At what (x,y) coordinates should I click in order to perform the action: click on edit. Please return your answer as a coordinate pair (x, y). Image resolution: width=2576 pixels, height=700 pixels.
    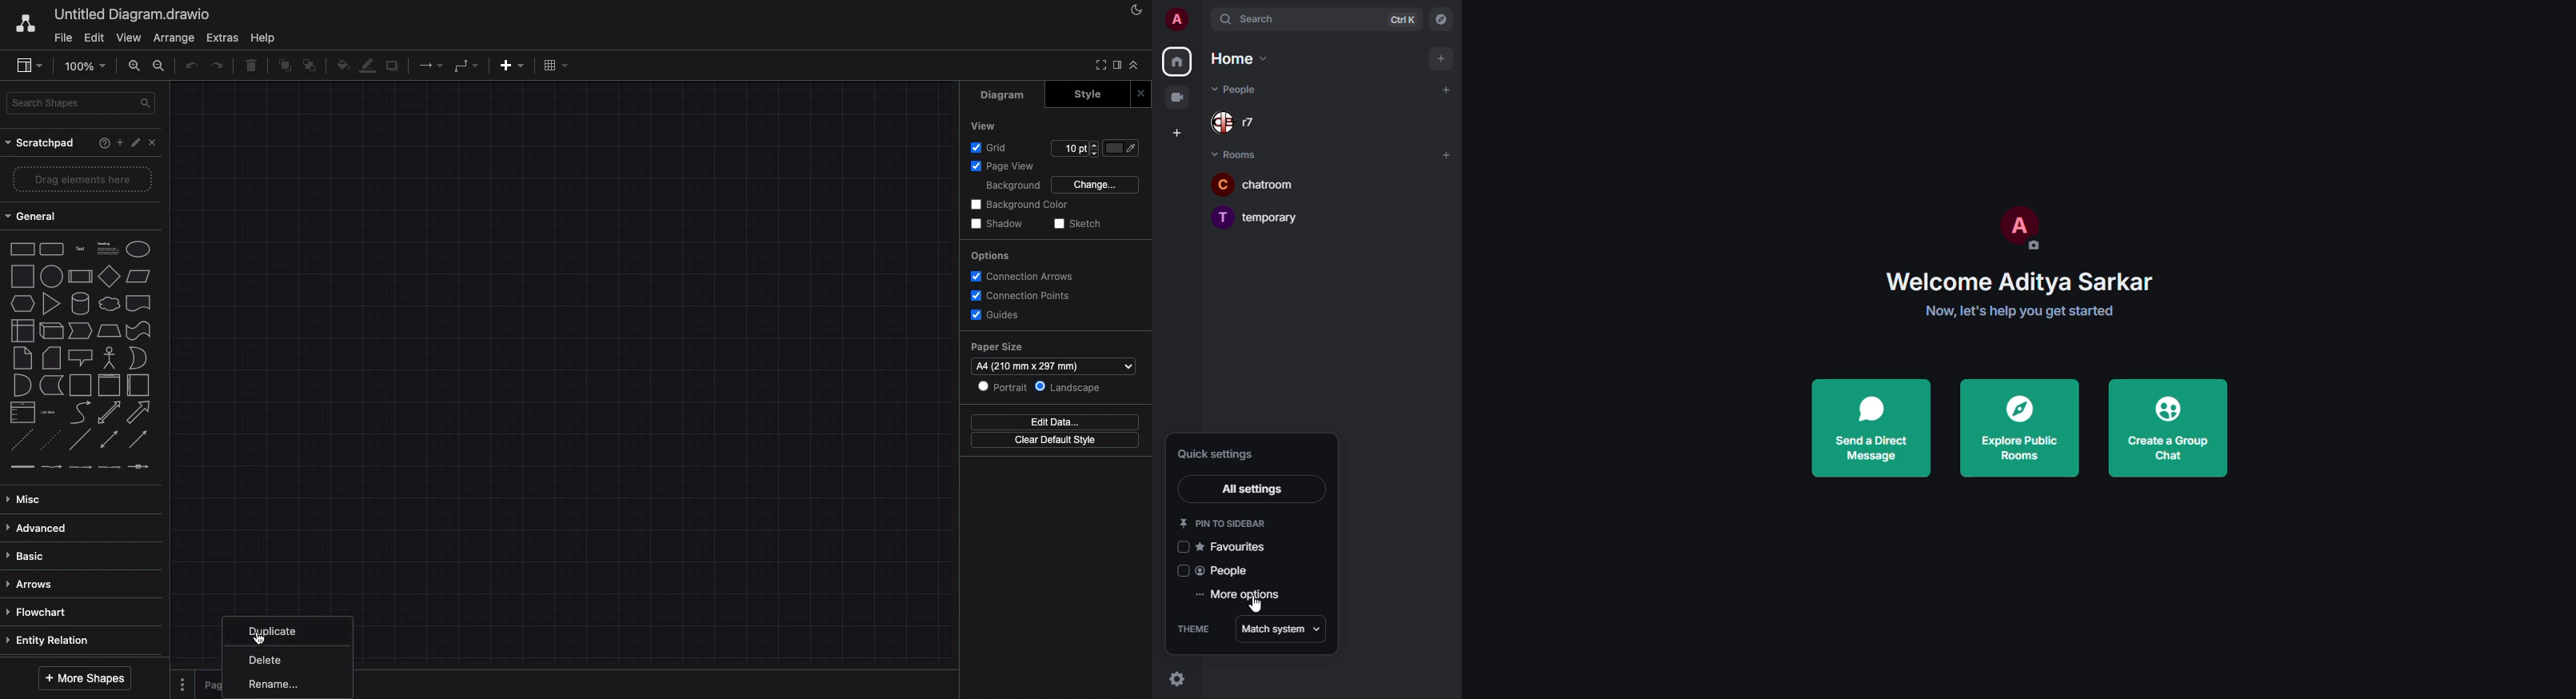
    Looking at the image, I should click on (136, 142).